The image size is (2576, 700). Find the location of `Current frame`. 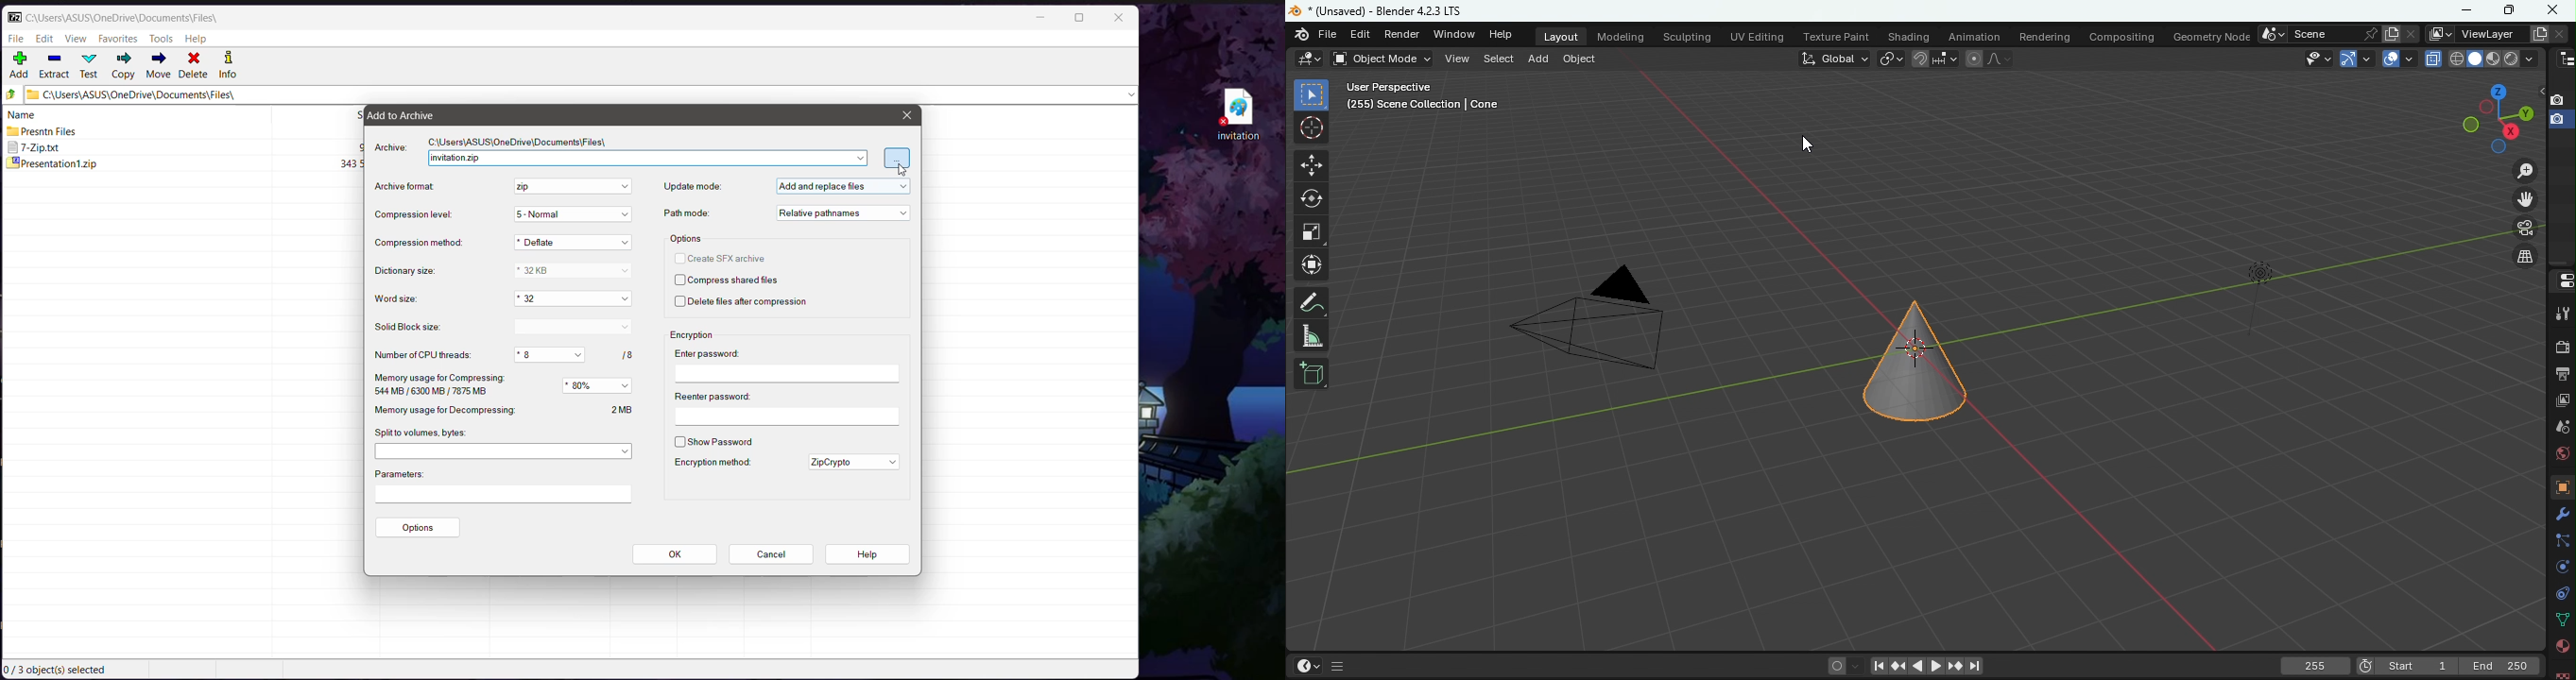

Current frame is located at coordinates (2315, 667).